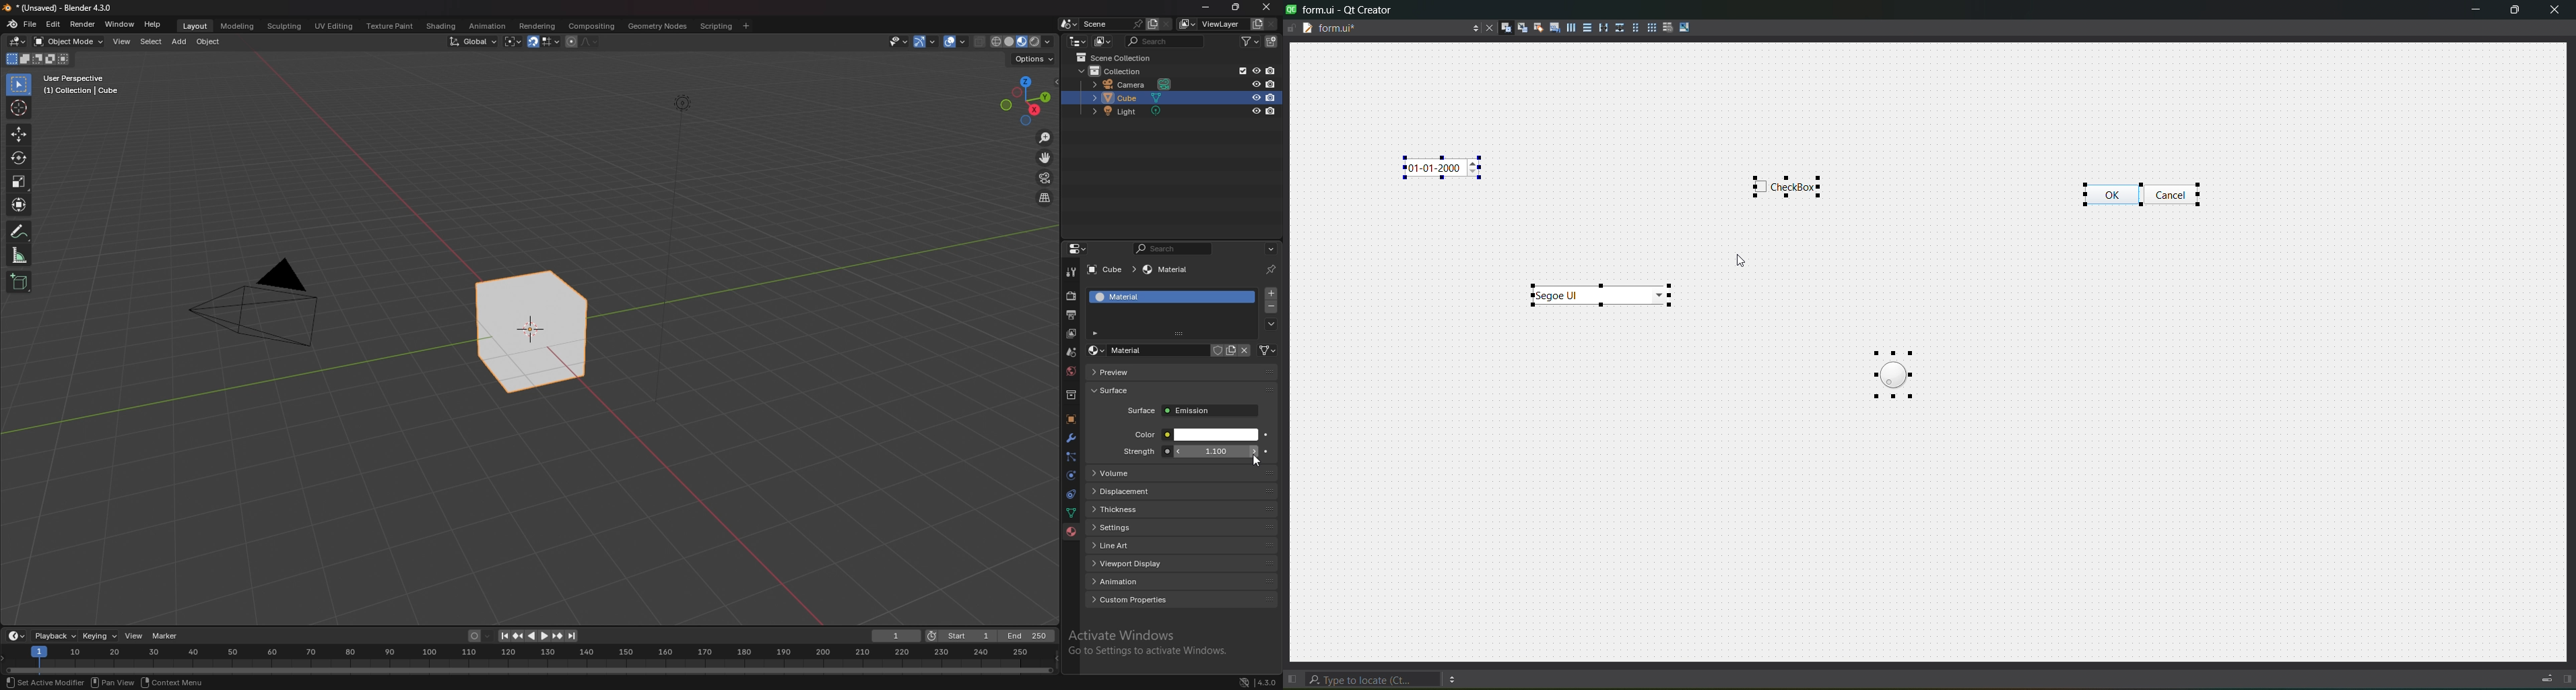 The height and width of the screenshot is (700, 2576). Describe the element at coordinates (1151, 23) in the screenshot. I see `add scene` at that location.